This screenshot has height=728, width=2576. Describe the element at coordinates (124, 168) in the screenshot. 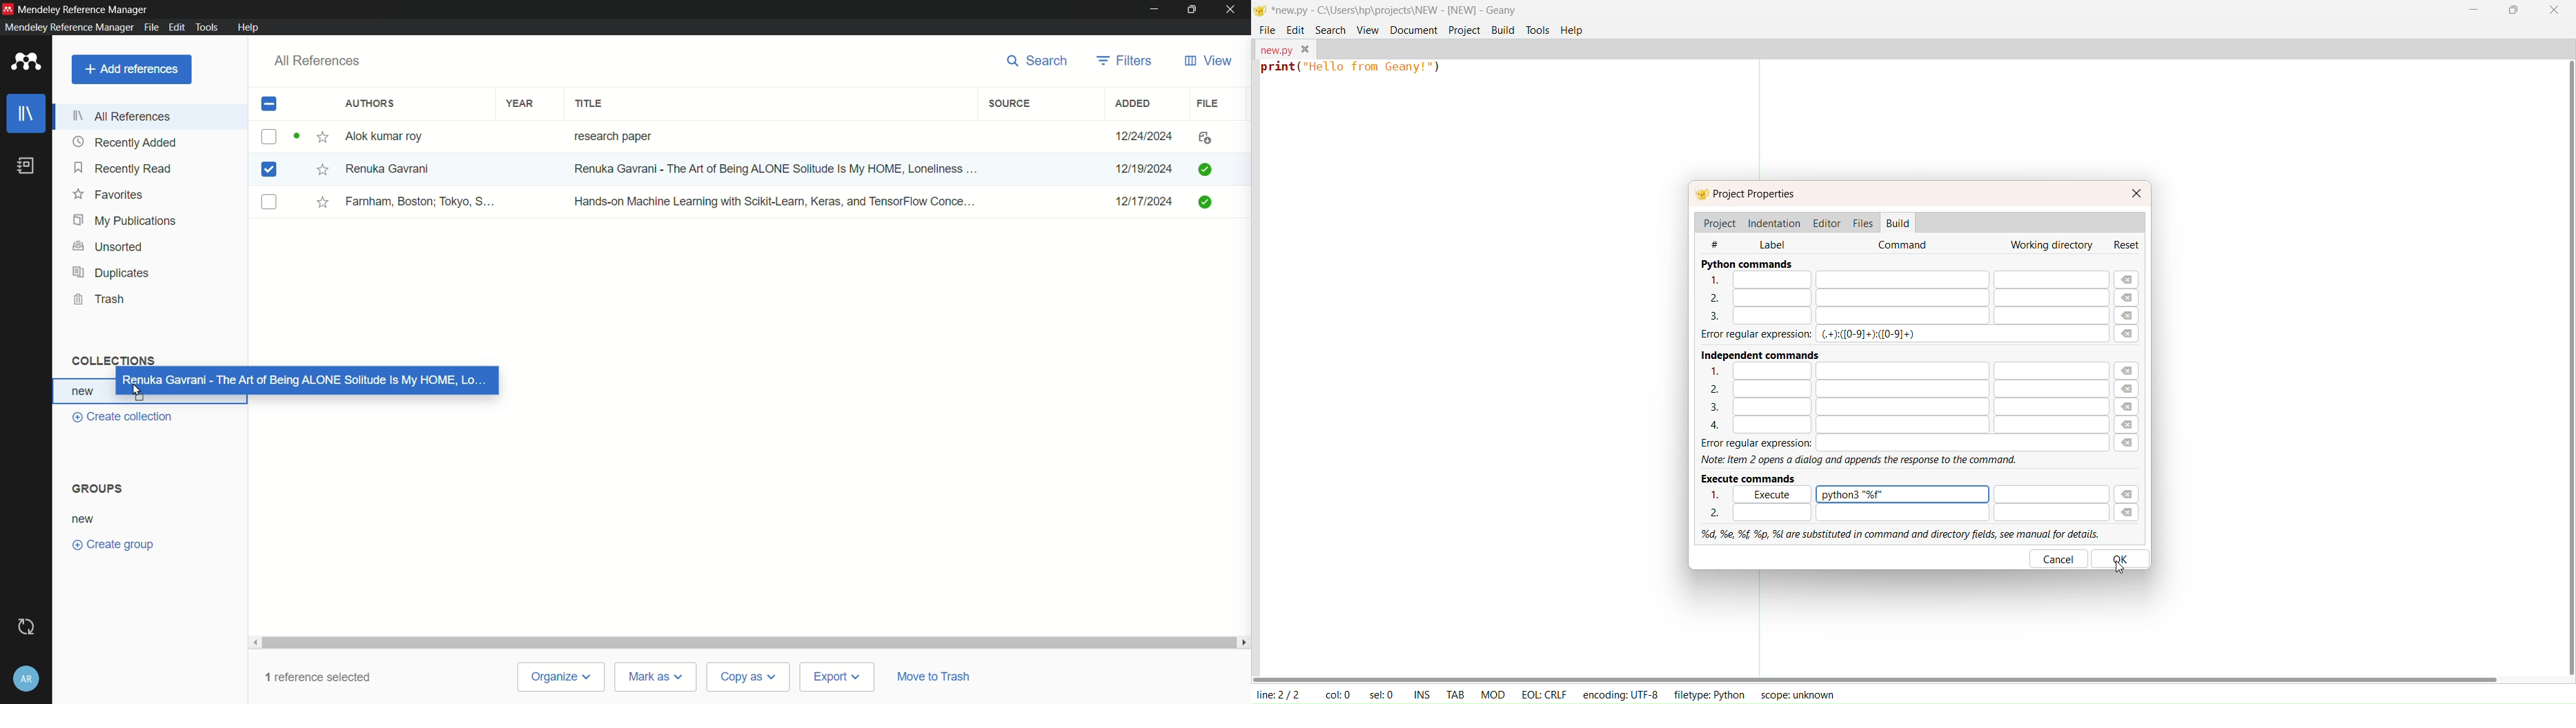

I see `recently read` at that location.